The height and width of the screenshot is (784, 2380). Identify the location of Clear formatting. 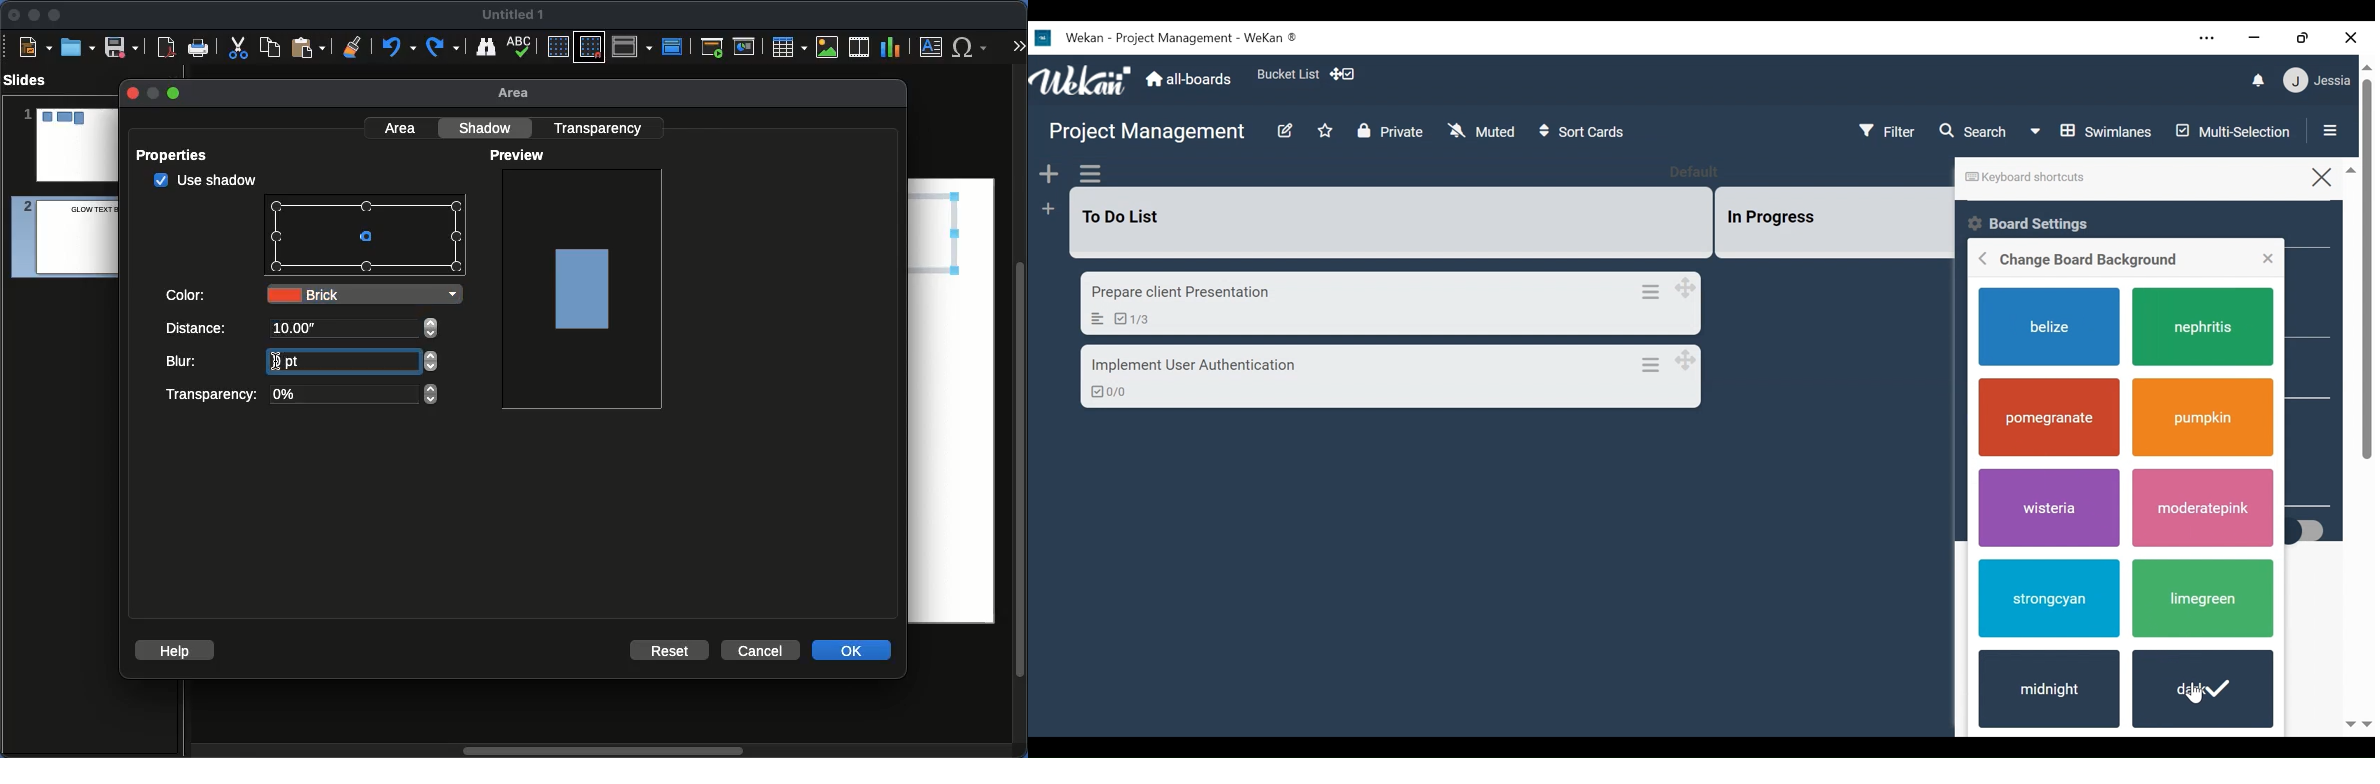
(353, 45).